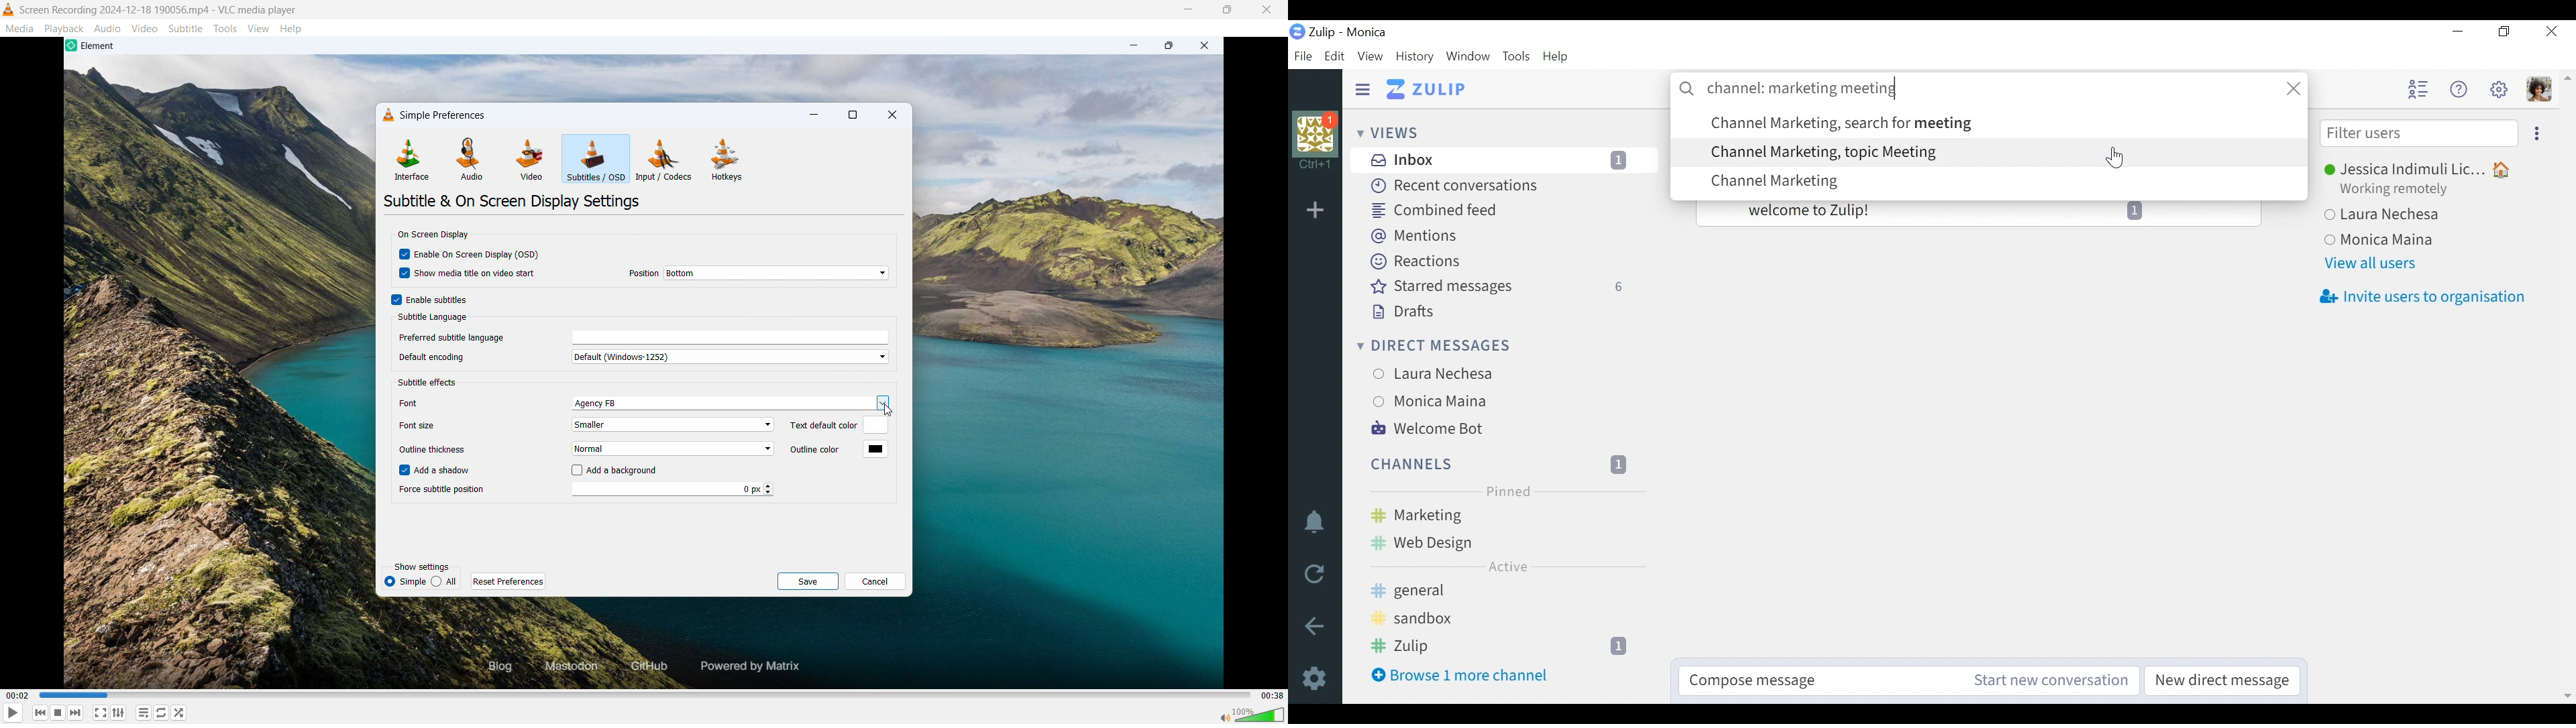 The image size is (2576, 728). Describe the element at coordinates (1314, 679) in the screenshot. I see `Settings` at that location.